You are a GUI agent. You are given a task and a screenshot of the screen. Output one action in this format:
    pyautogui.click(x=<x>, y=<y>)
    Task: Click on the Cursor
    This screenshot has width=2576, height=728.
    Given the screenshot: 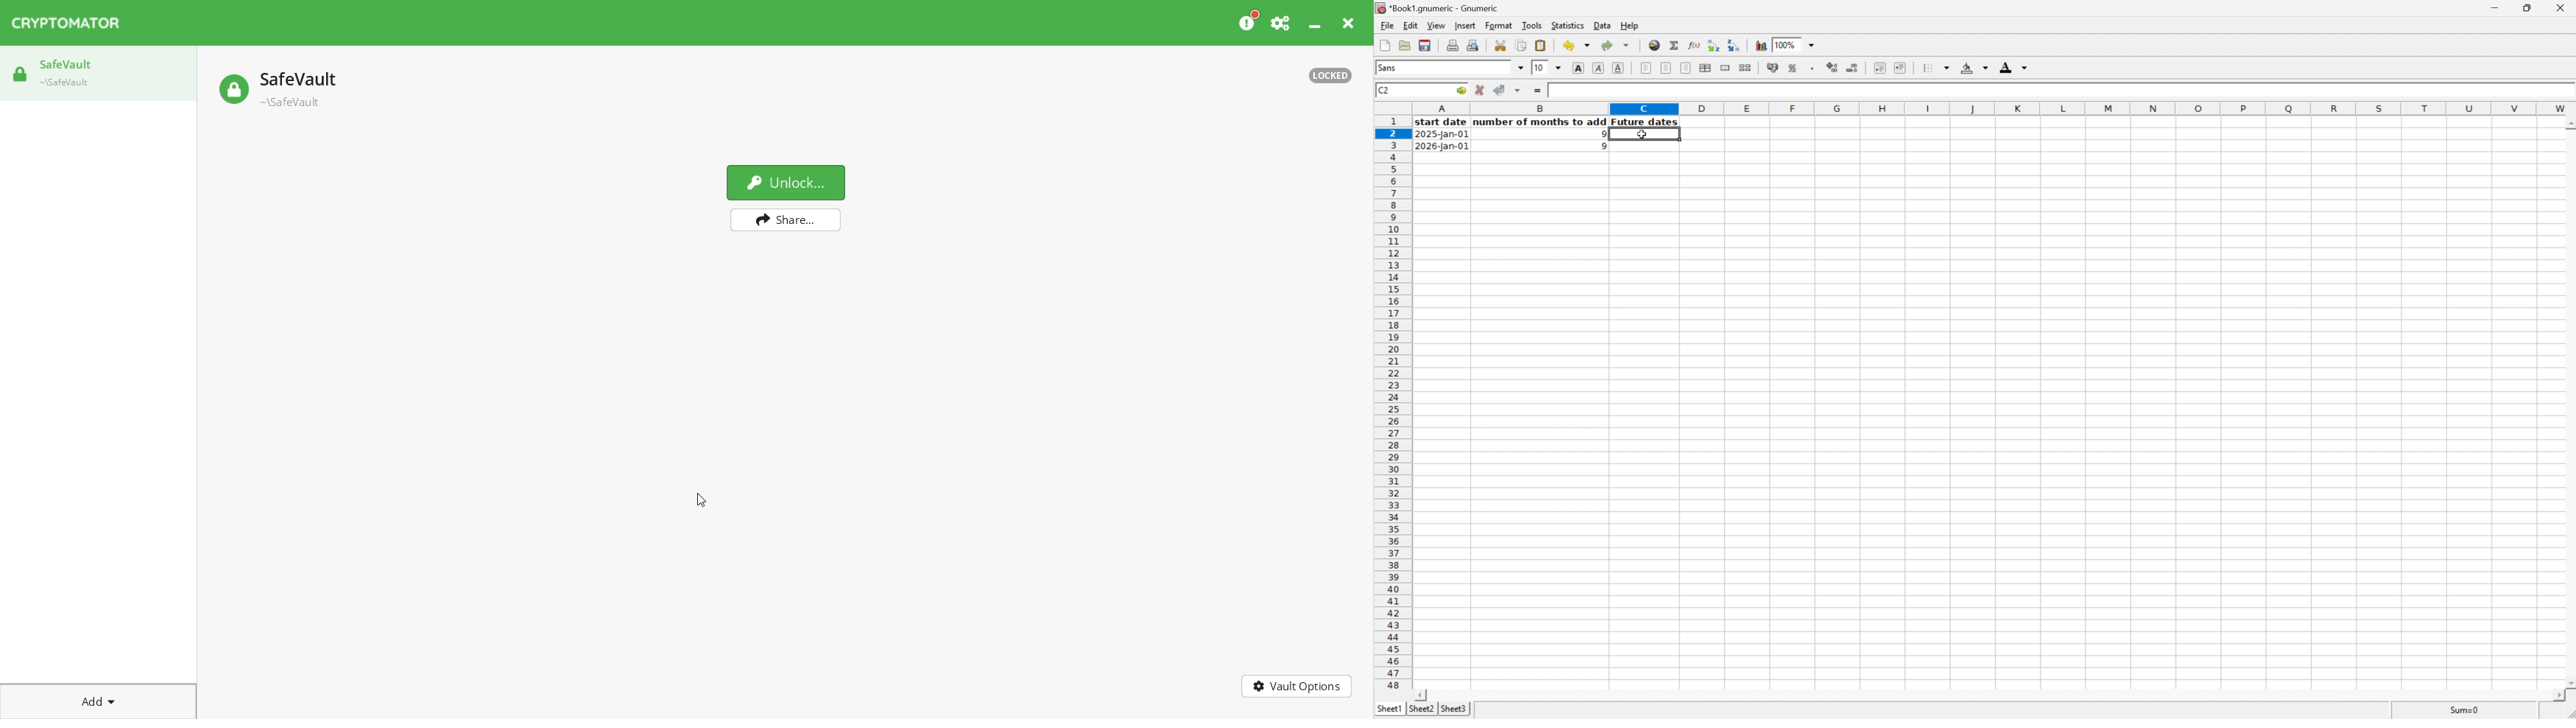 What is the action you would take?
    pyautogui.click(x=1644, y=135)
    